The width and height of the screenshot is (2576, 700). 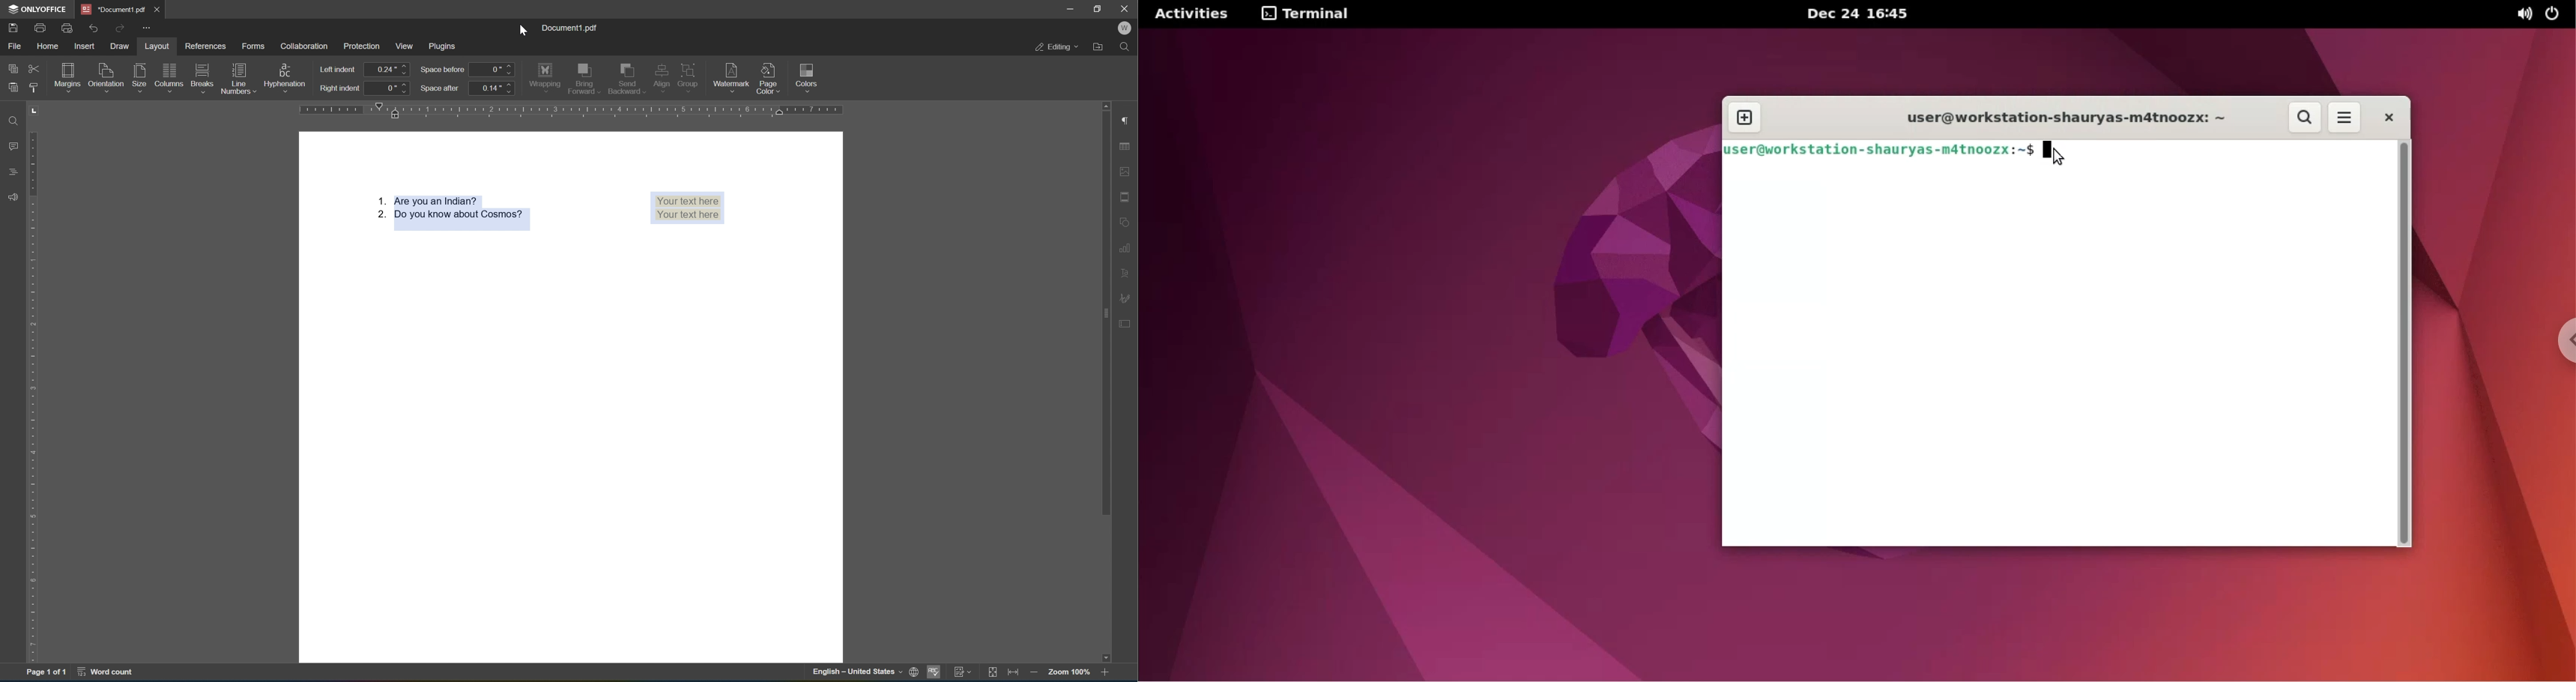 What do you see at coordinates (256, 48) in the screenshot?
I see `forms` at bounding box center [256, 48].